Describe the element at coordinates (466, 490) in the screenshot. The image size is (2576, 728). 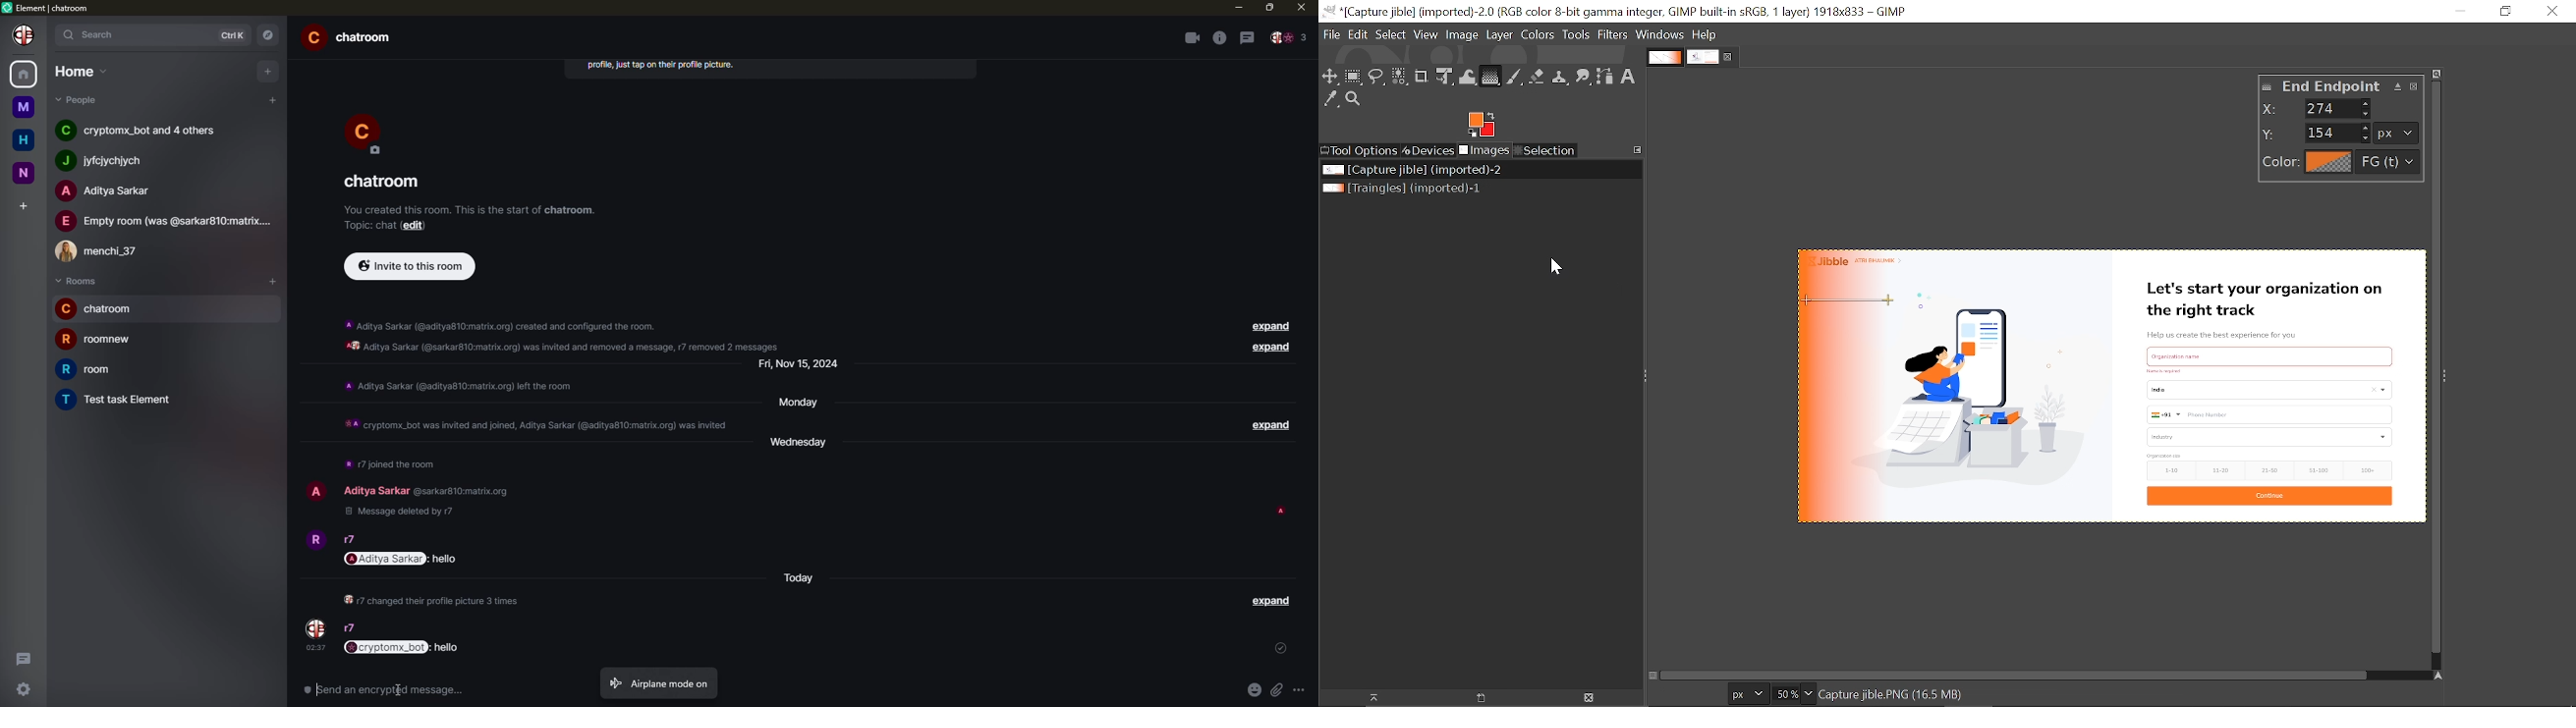
I see `id` at that location.